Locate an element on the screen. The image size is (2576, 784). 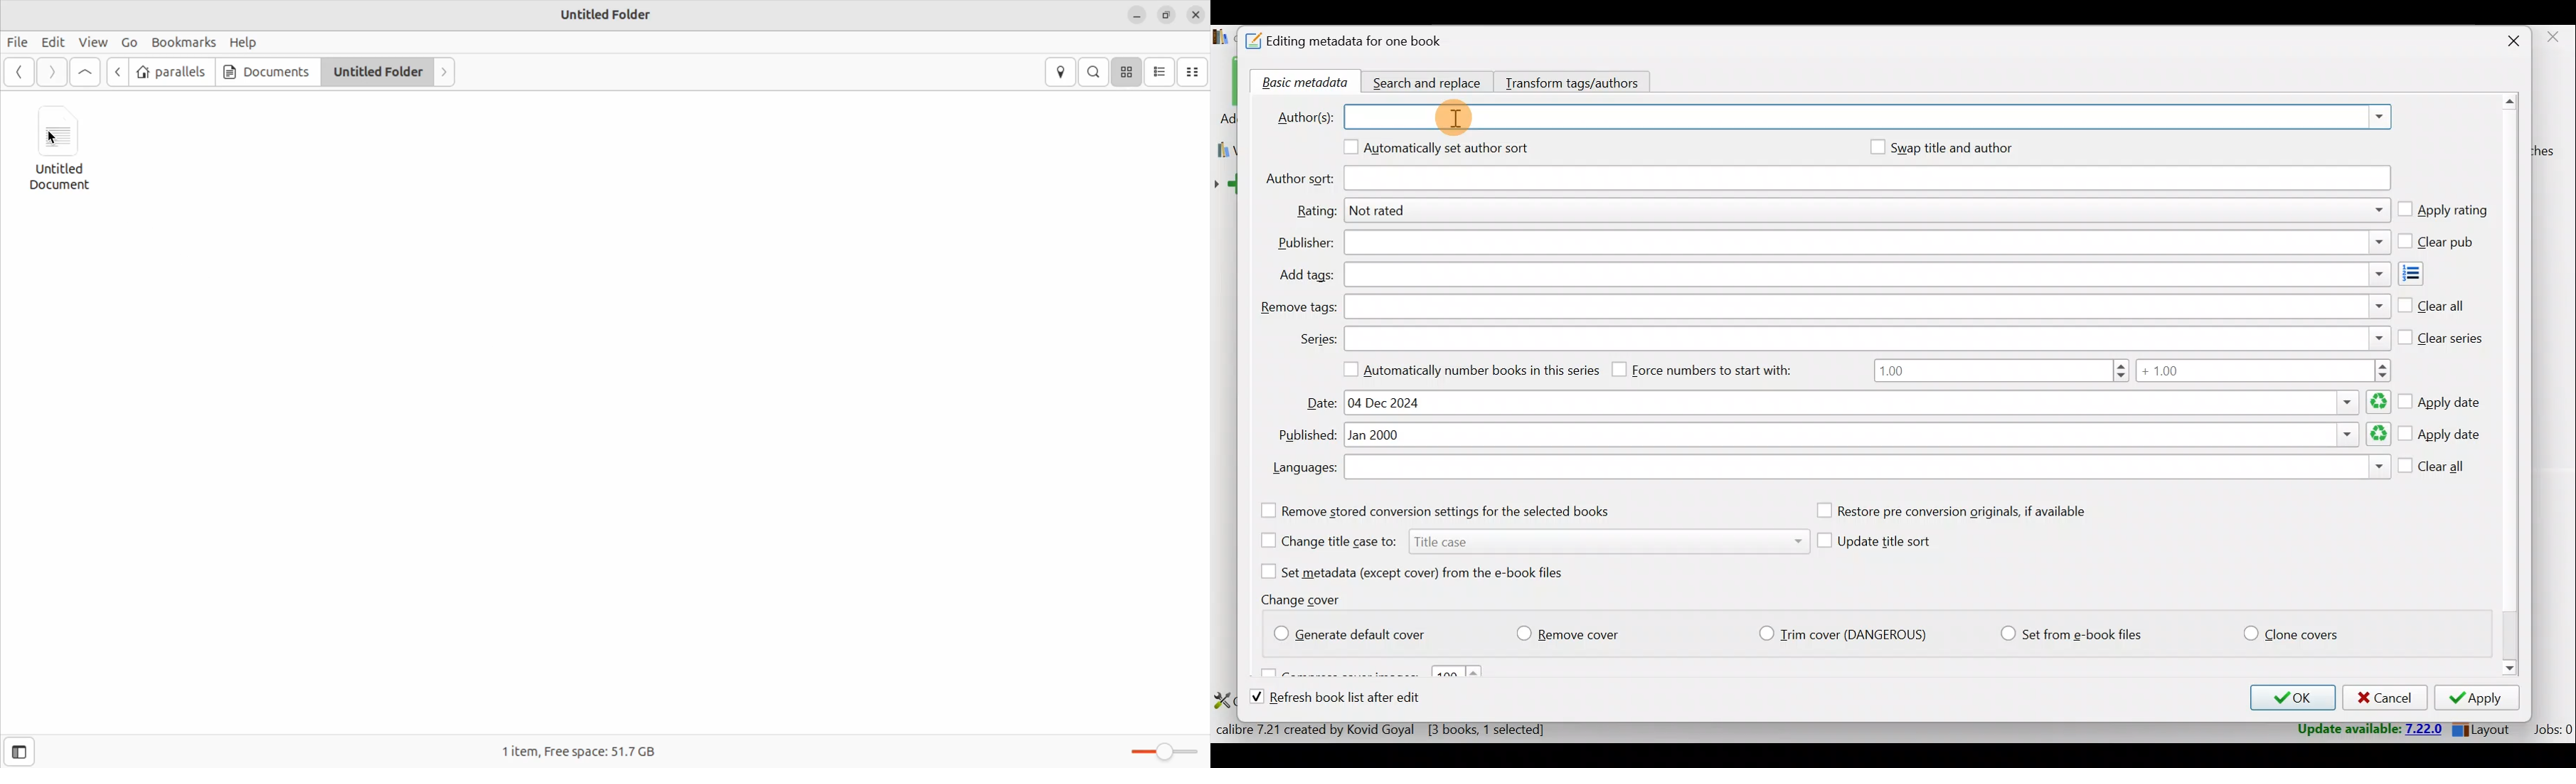
Scroll bar is located at coordinates (2511, 387).